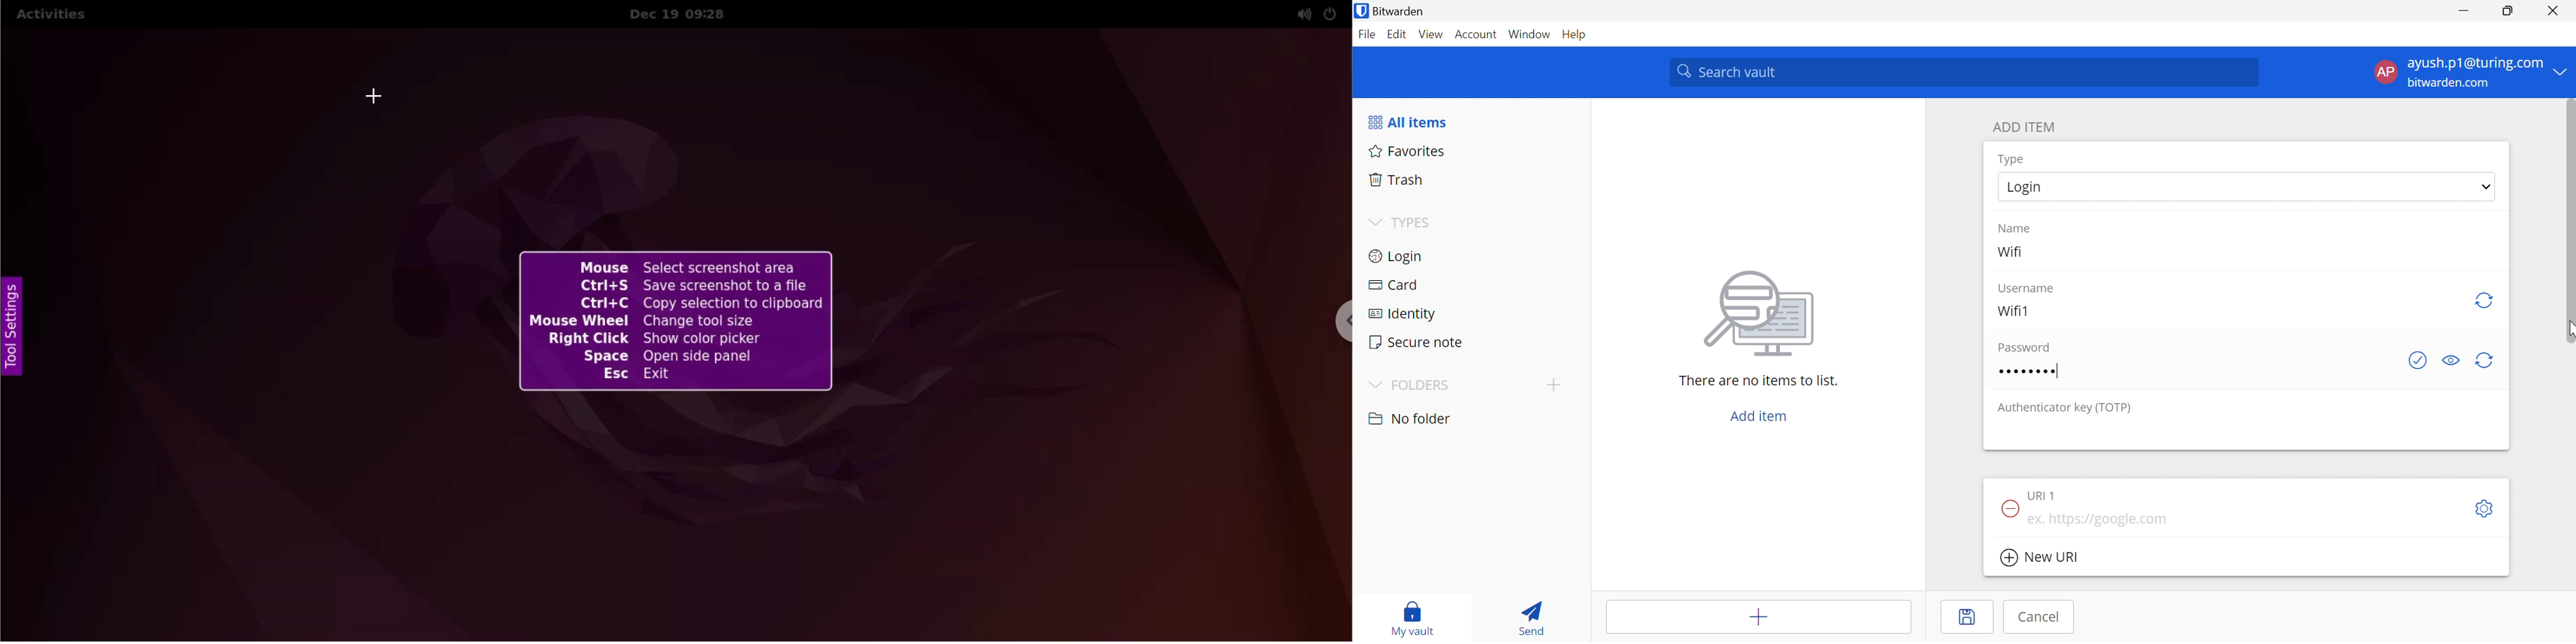  I want to click on Close, so click(2556, 11).